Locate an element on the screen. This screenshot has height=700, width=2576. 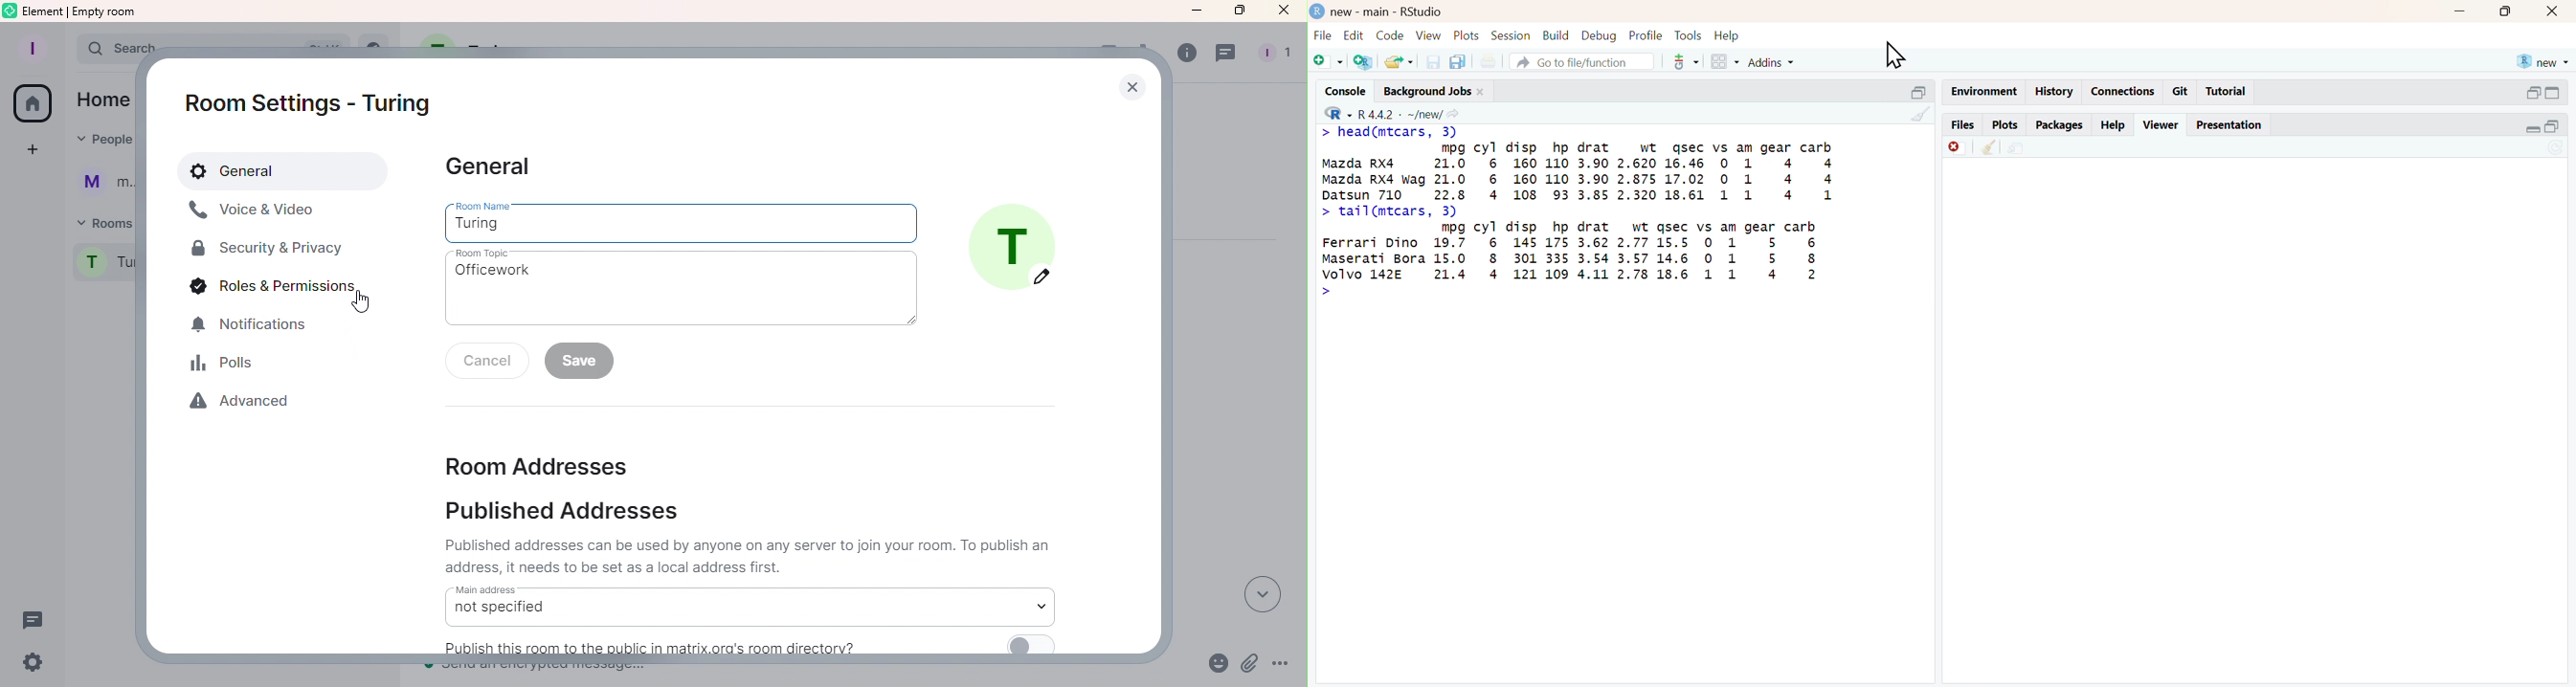
® new + is located at coordinates (2545, 61).